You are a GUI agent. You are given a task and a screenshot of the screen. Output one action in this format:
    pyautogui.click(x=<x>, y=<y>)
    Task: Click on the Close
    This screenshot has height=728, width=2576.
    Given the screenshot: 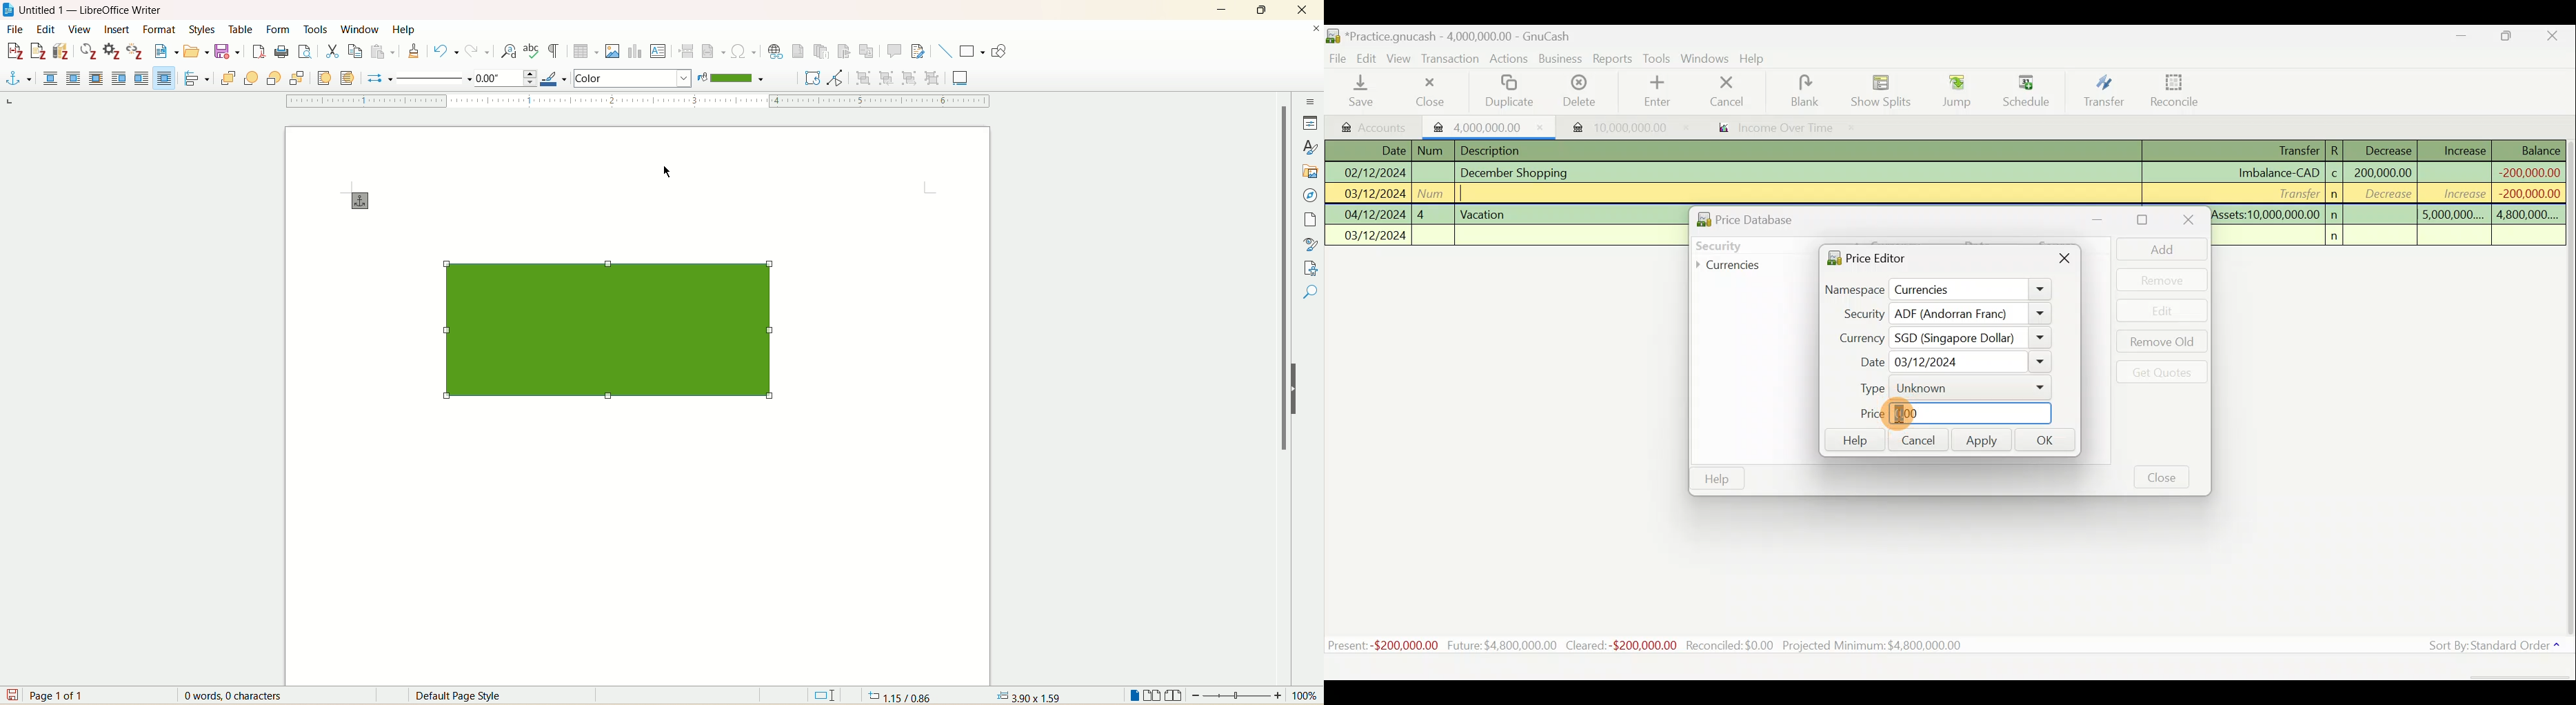 What is the action you would take?
    pyautogui.click(x=2066, y=261)
    